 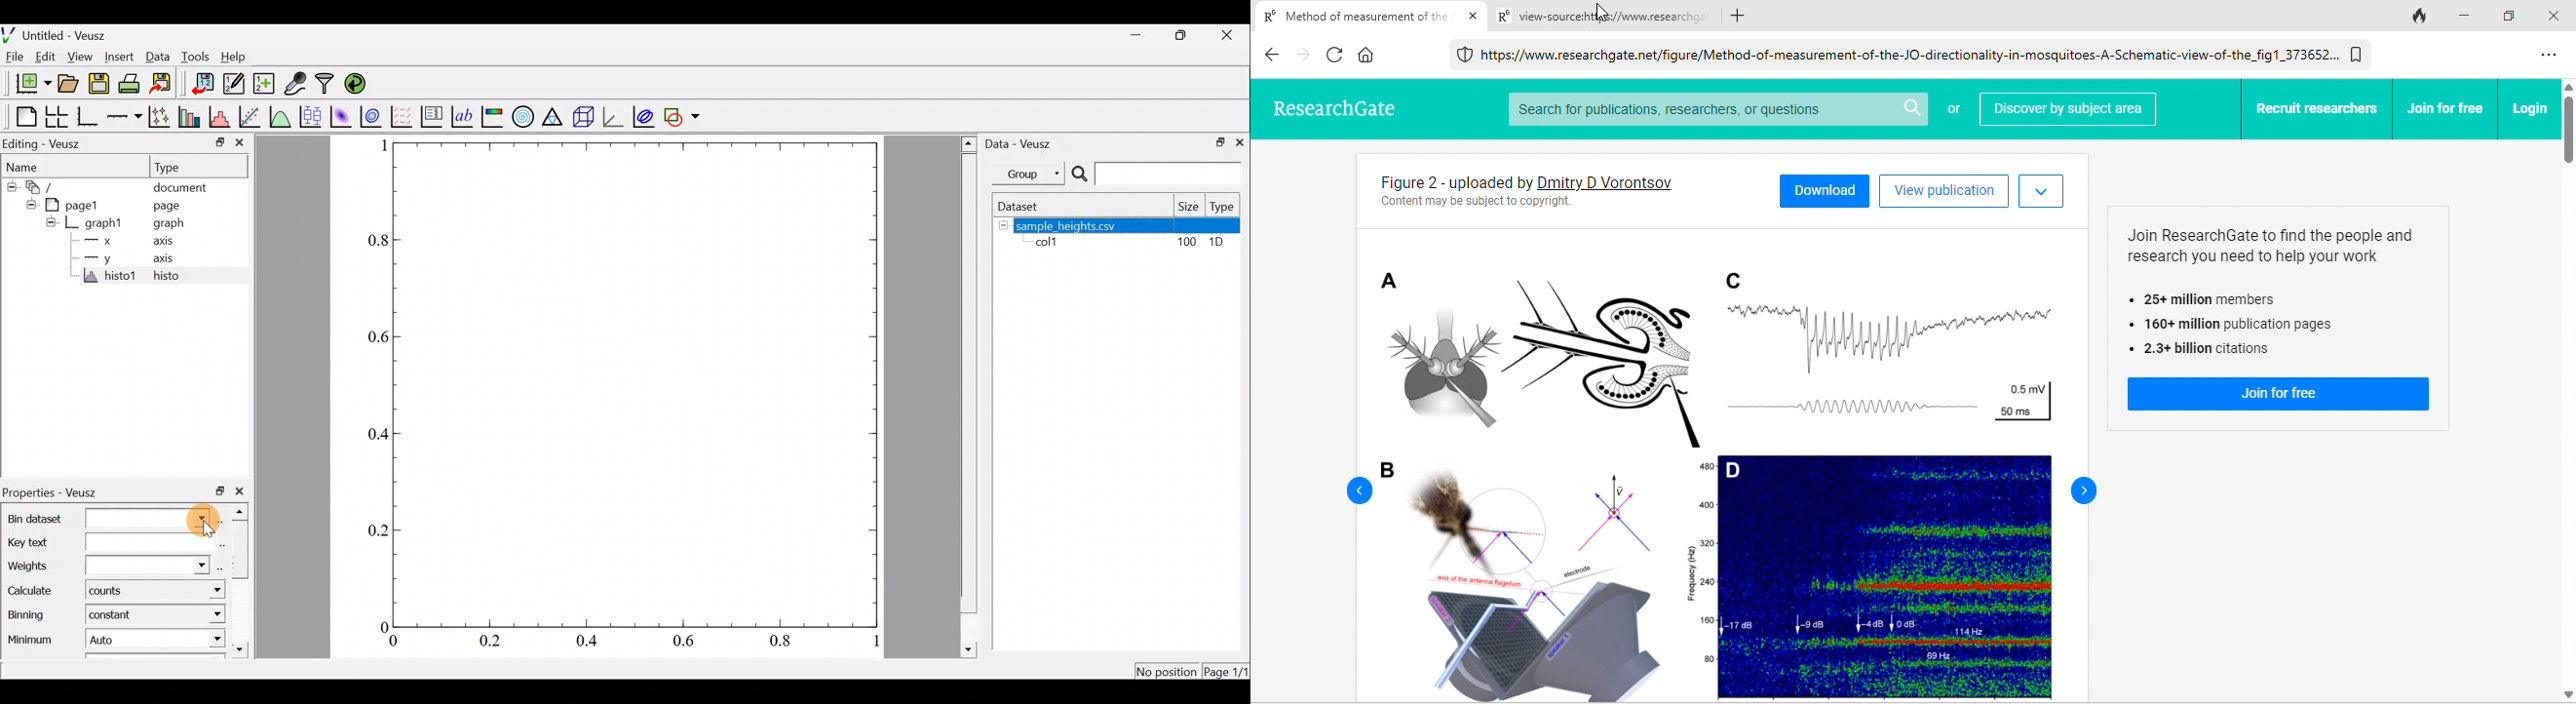 What do you see at coordinates (2281, 395) in the screenshot?
I see `Join for free` at bounding box center [2281, 395].